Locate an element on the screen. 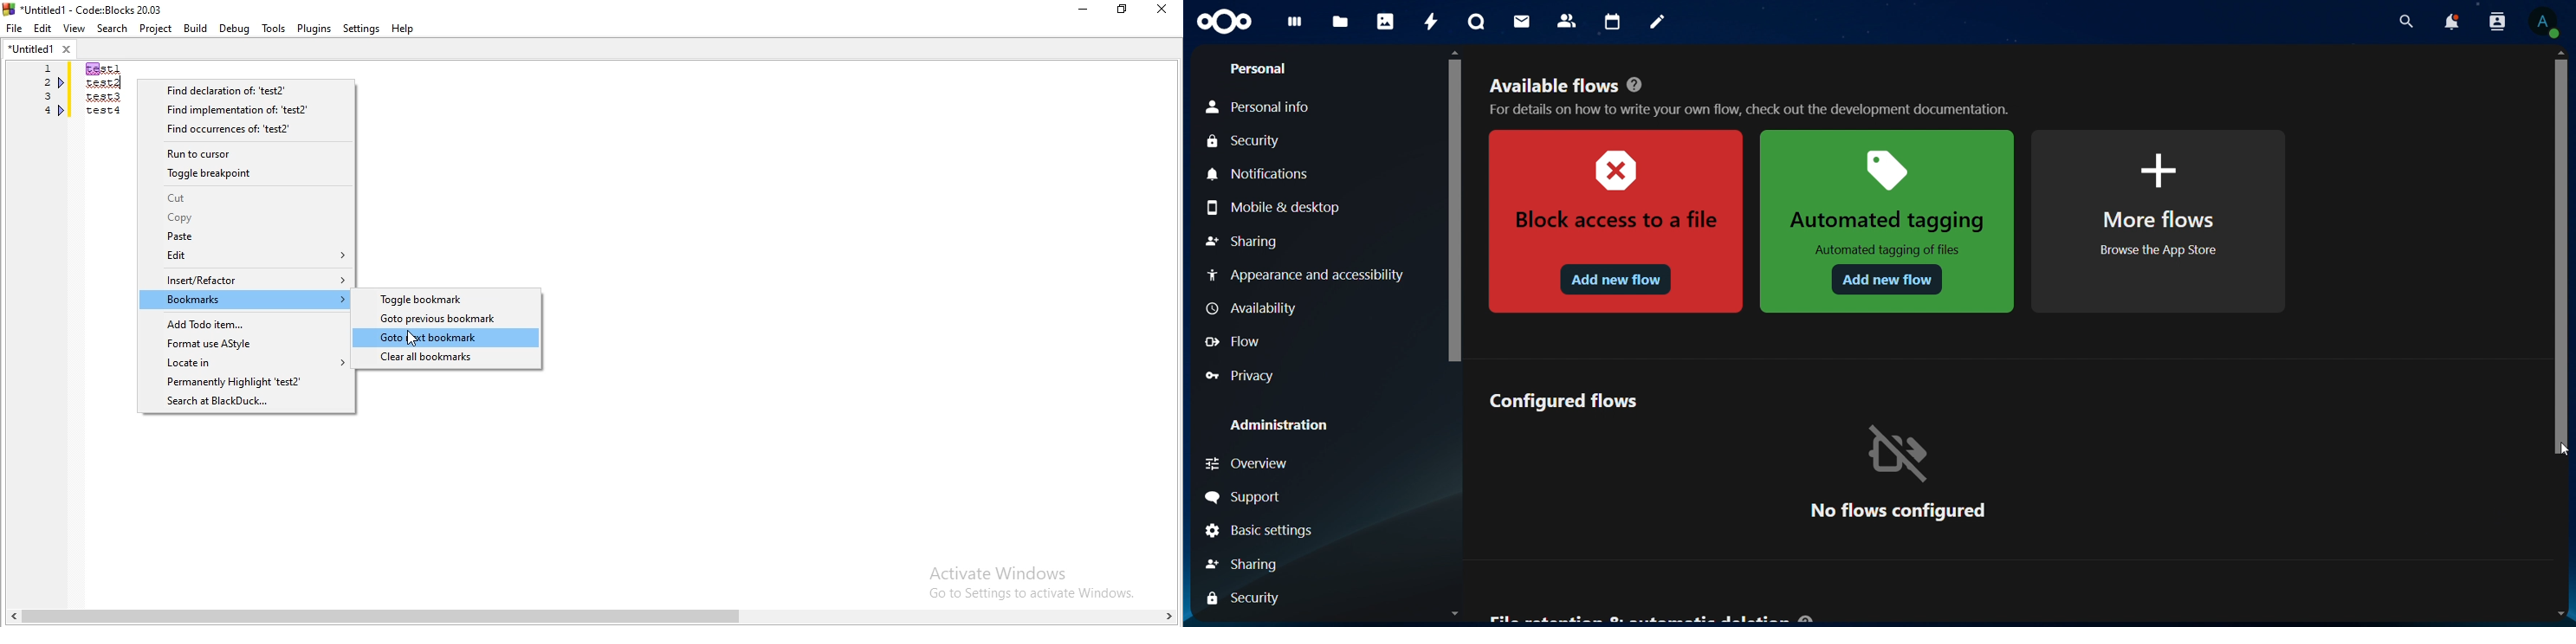  sharing is located at coordinates (1258, 562).